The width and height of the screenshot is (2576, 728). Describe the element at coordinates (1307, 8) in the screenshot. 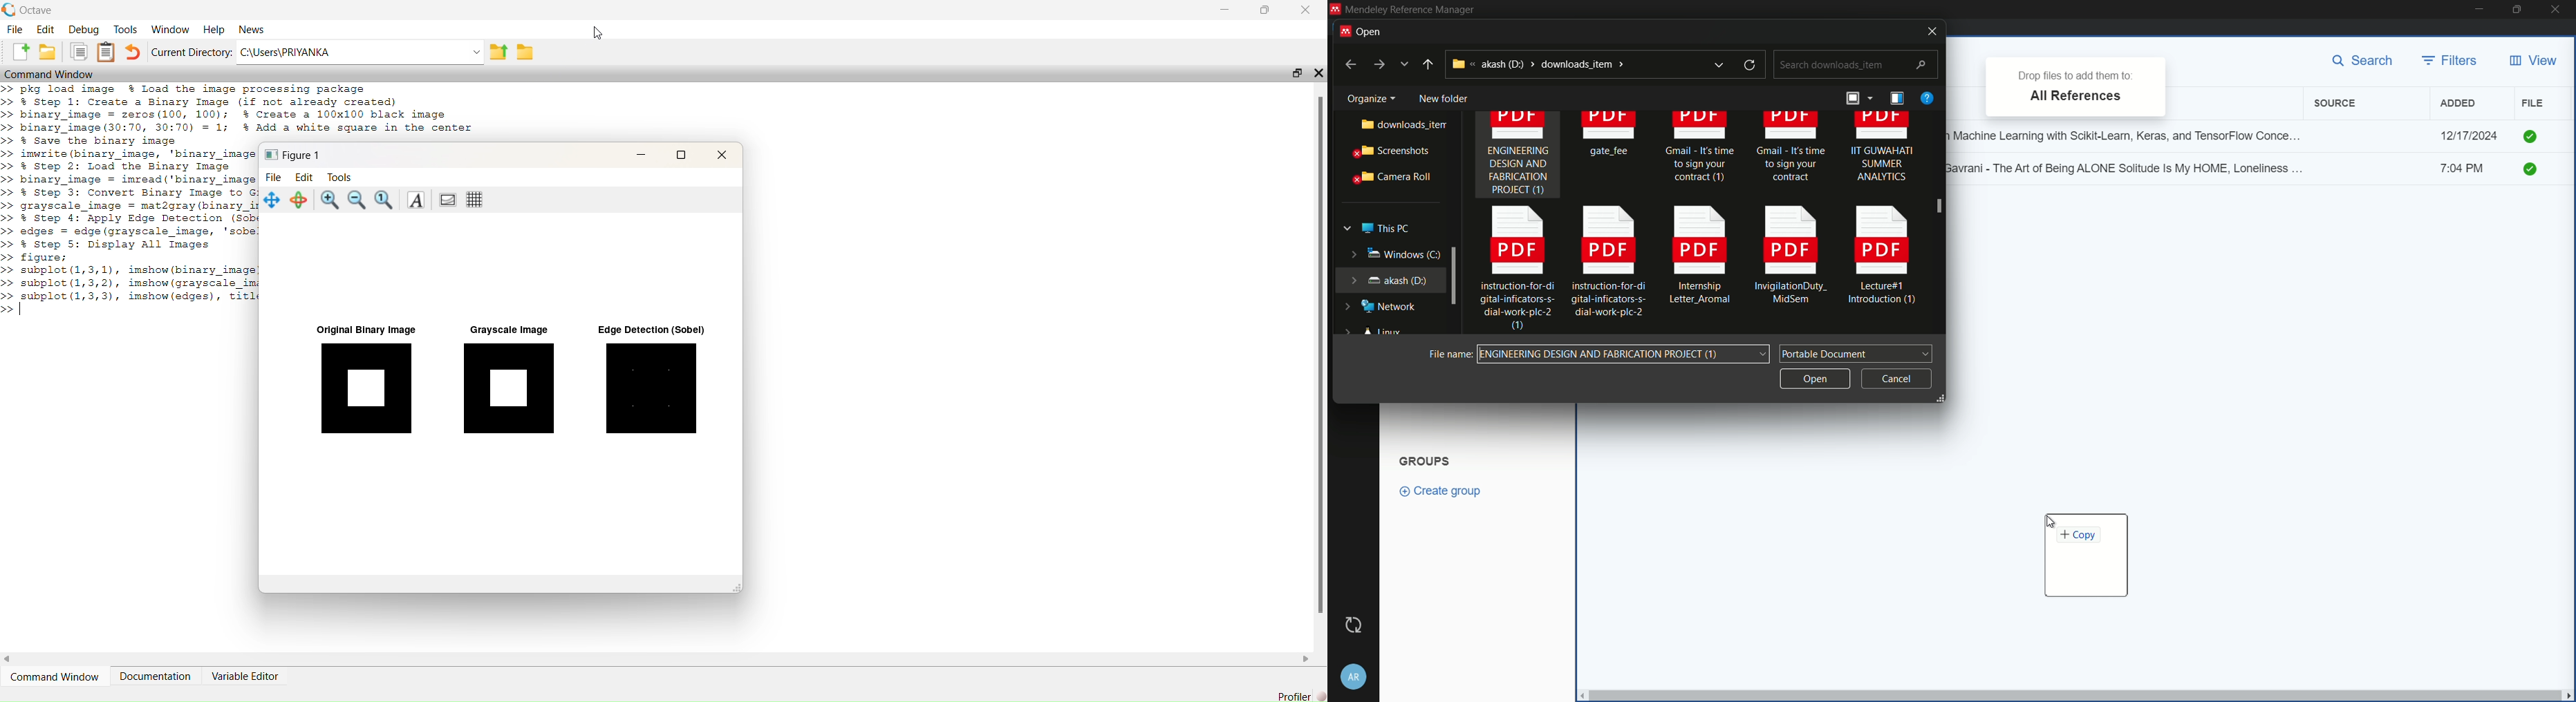

I see `close` at that location.